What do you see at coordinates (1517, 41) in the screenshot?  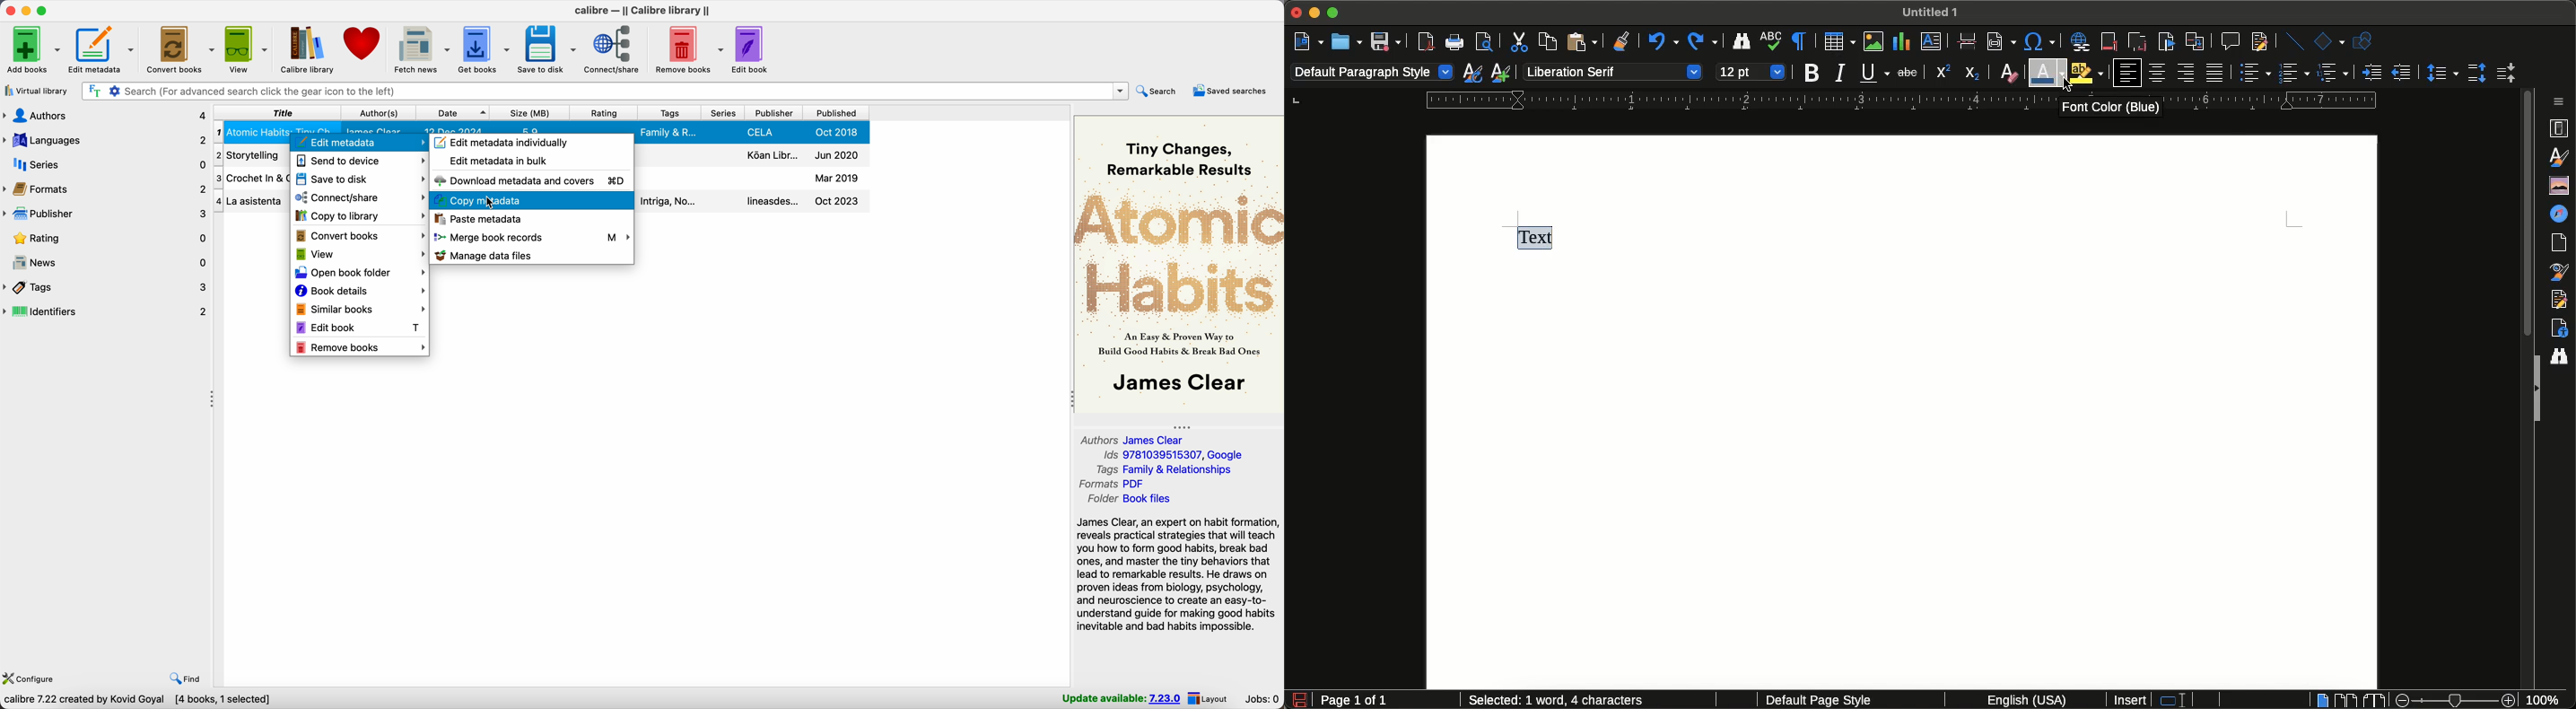 I see `Cut` at bounding box center [1517, 41].